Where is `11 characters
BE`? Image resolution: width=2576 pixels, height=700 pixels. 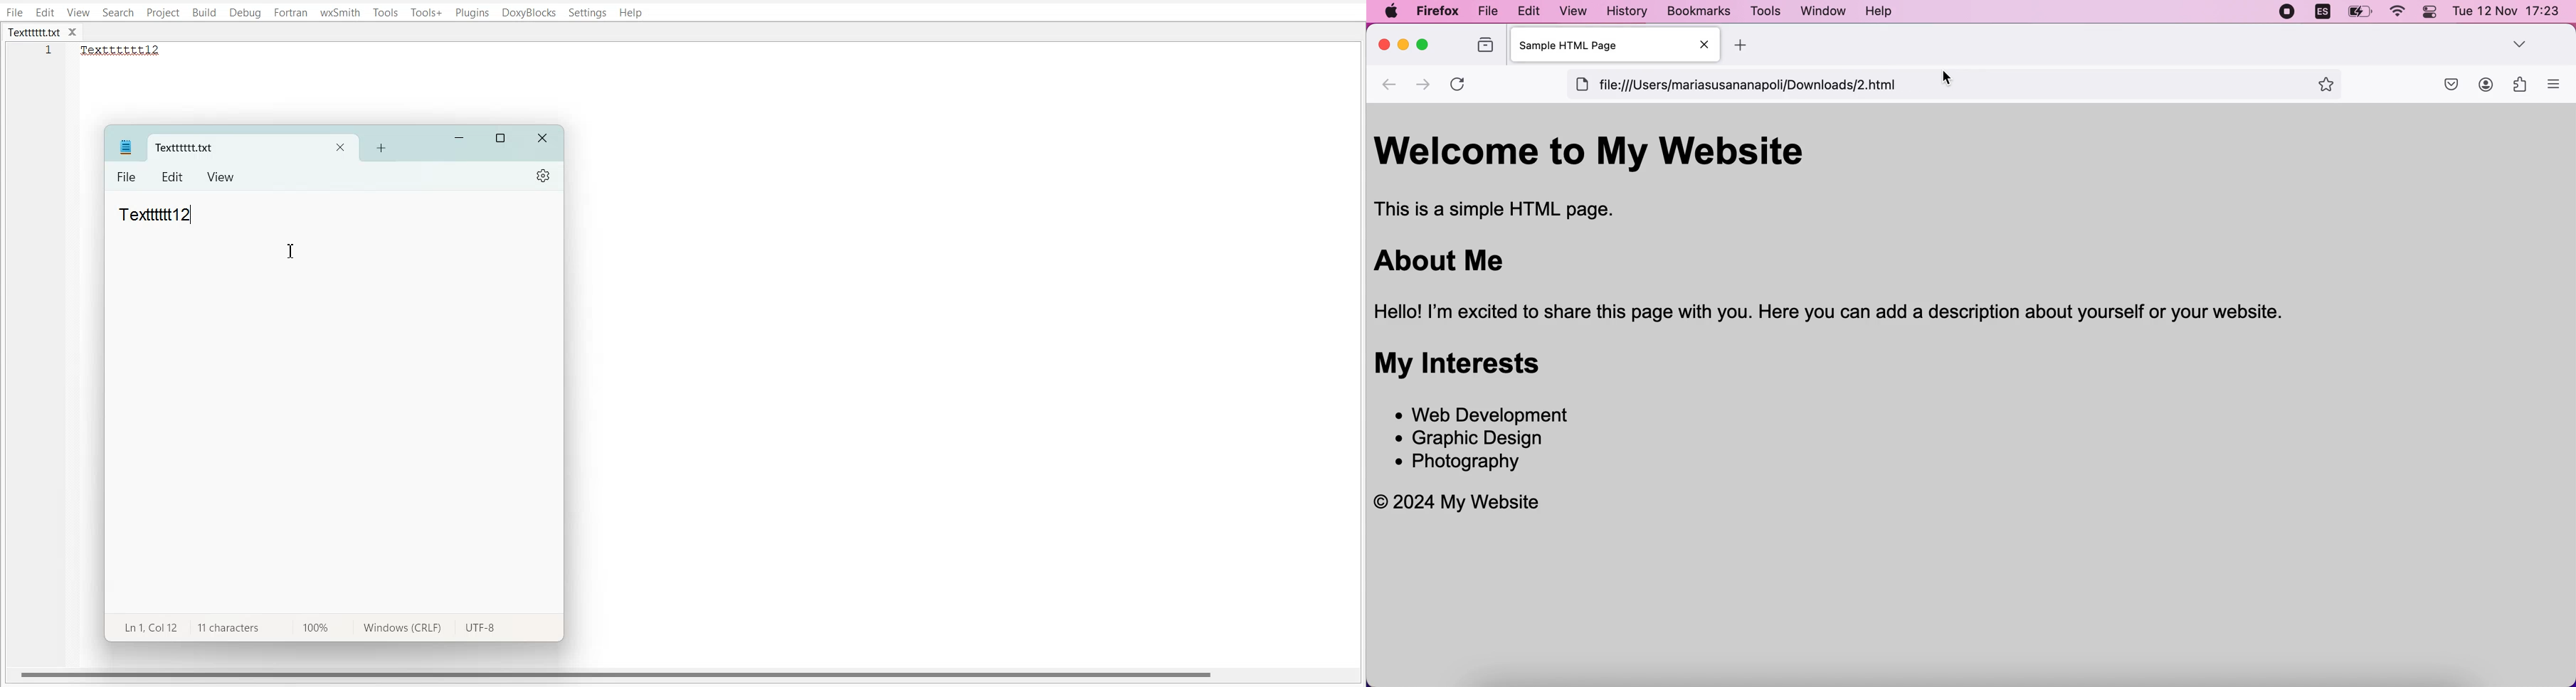 11 characters
BE is located at coordinates (228, 628).